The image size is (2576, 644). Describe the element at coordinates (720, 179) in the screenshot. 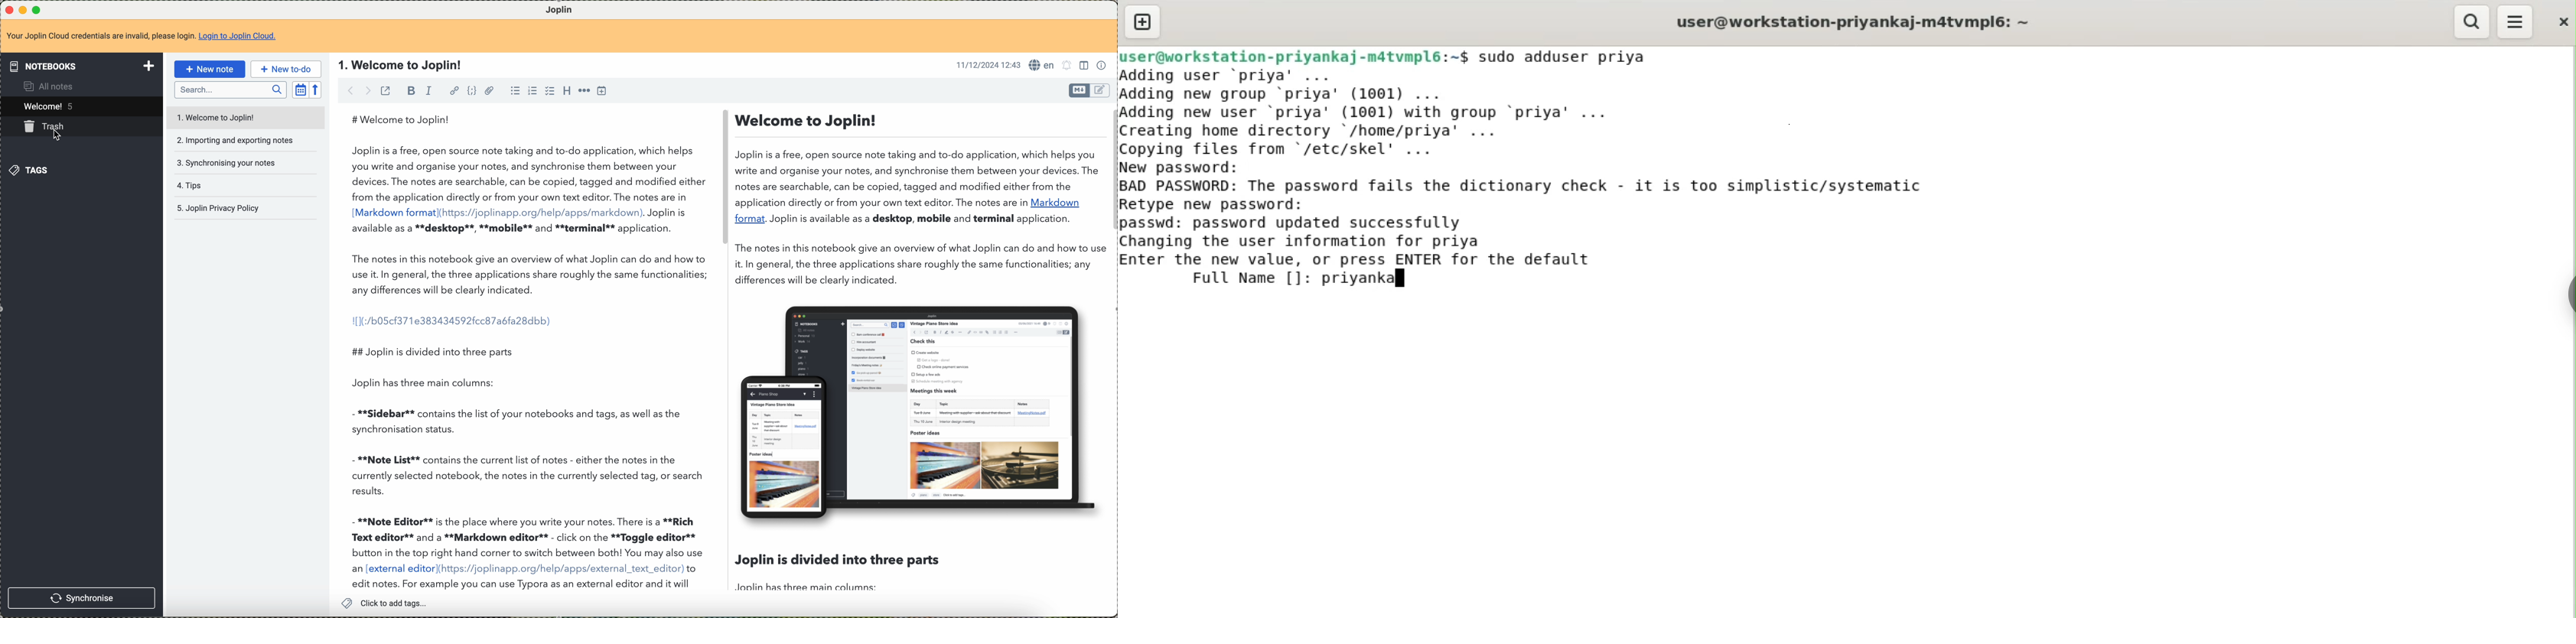

I see `scroll bar` at that location.